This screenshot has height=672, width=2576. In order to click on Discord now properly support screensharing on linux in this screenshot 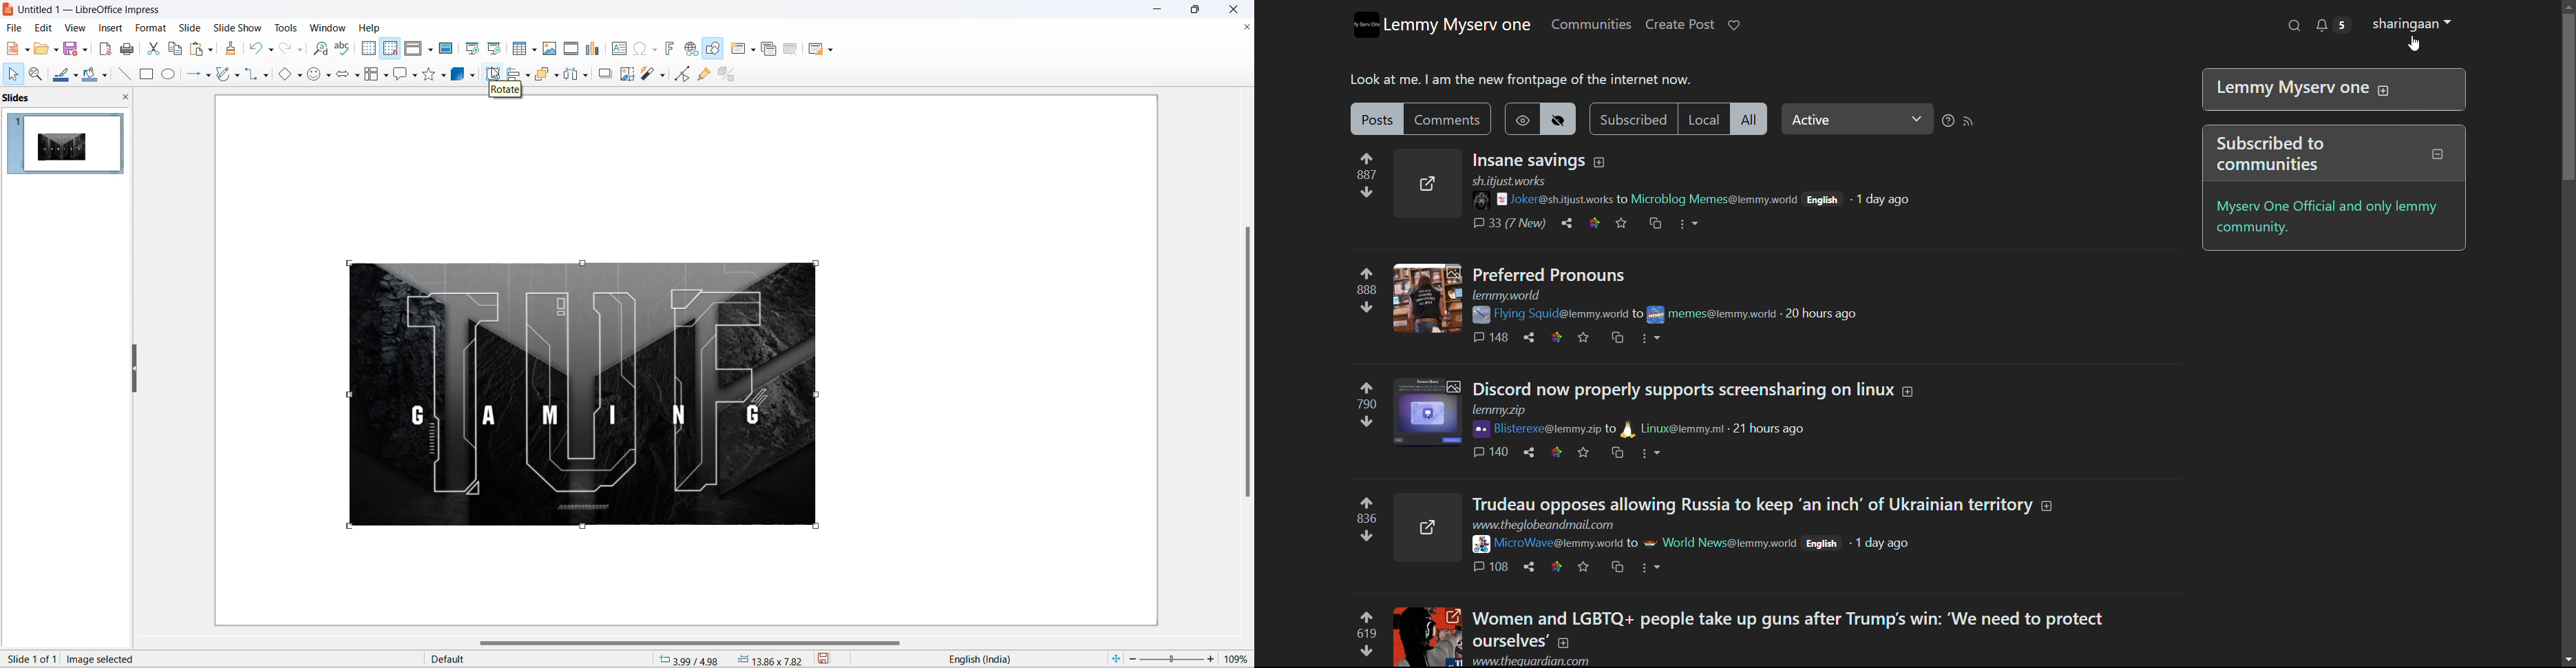, I will do `click(1682, 390)`.